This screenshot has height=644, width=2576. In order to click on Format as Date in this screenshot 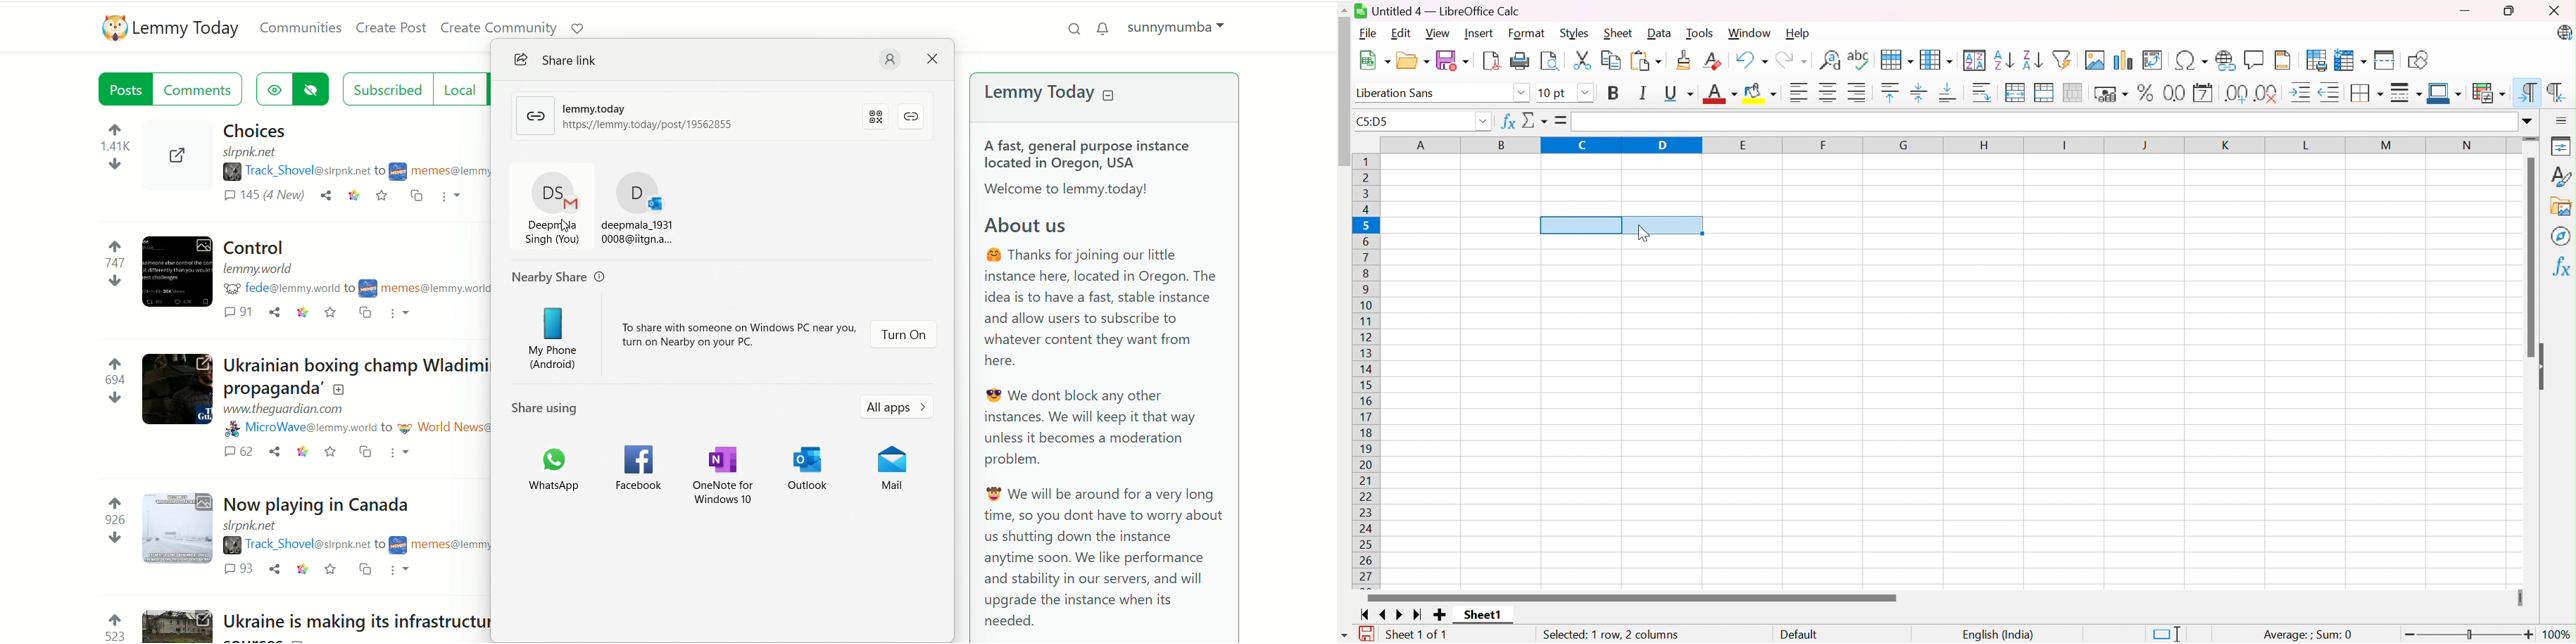, I will do `click(2203, 92)`.